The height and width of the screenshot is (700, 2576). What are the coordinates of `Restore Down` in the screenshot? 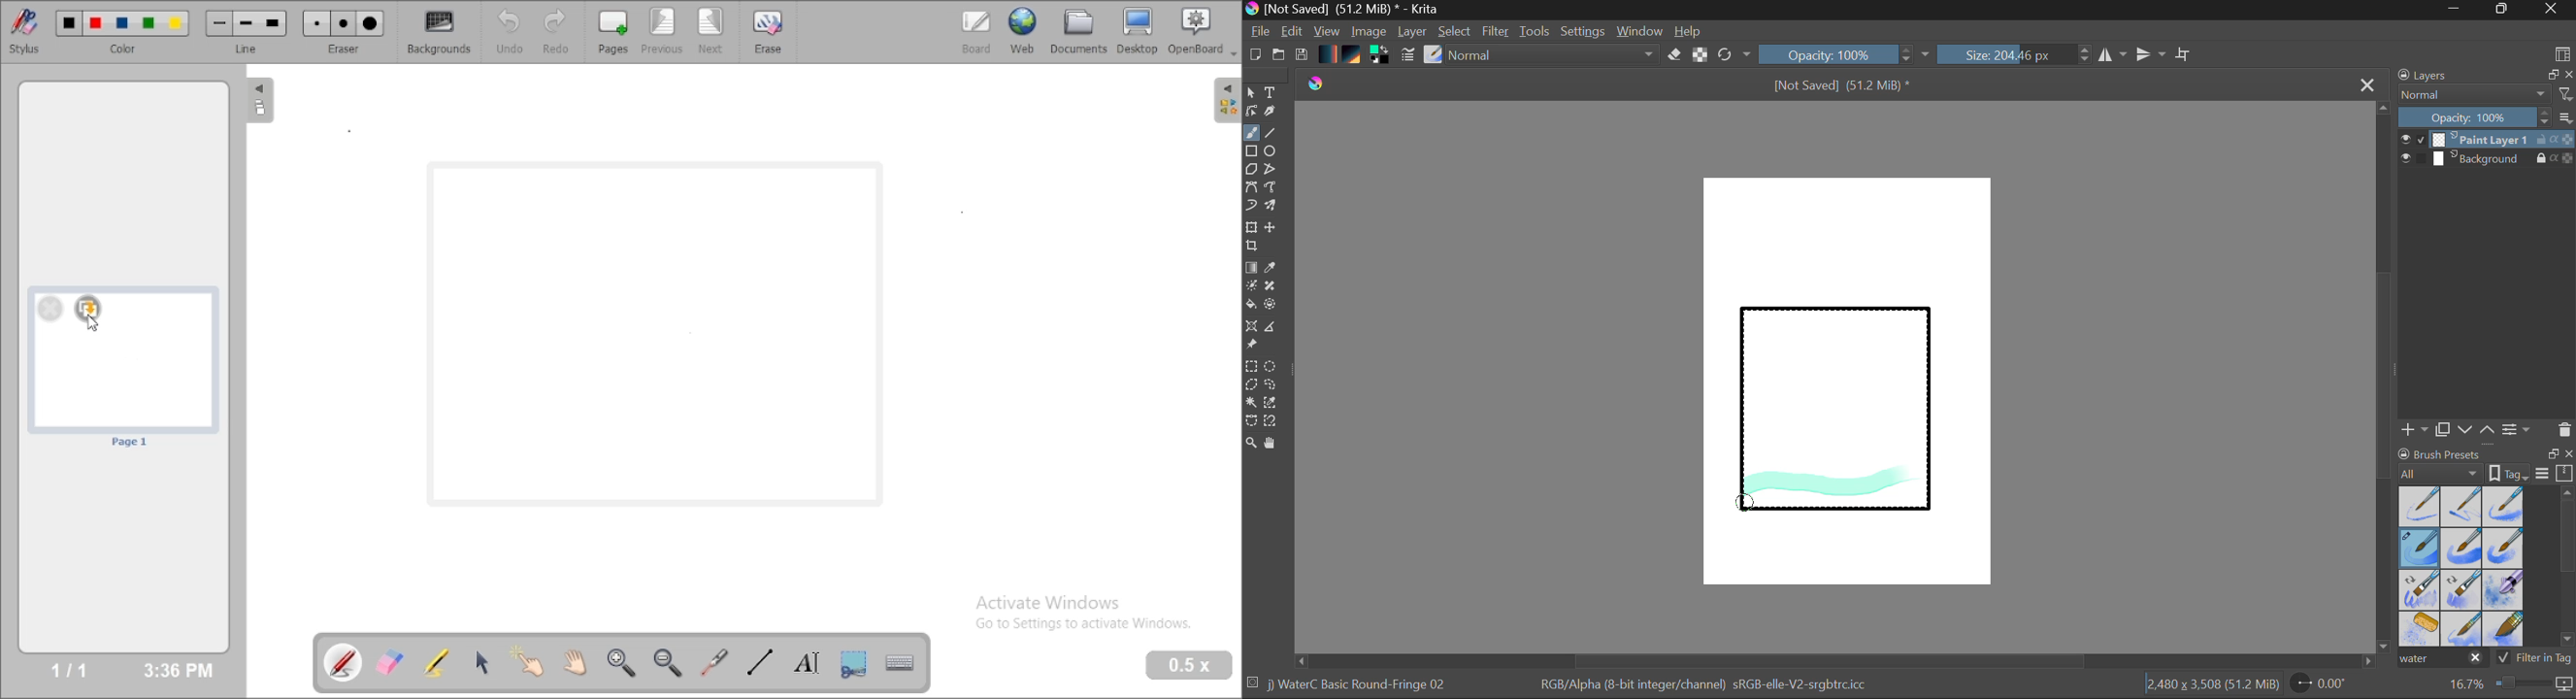 It's located at (2459, 10).